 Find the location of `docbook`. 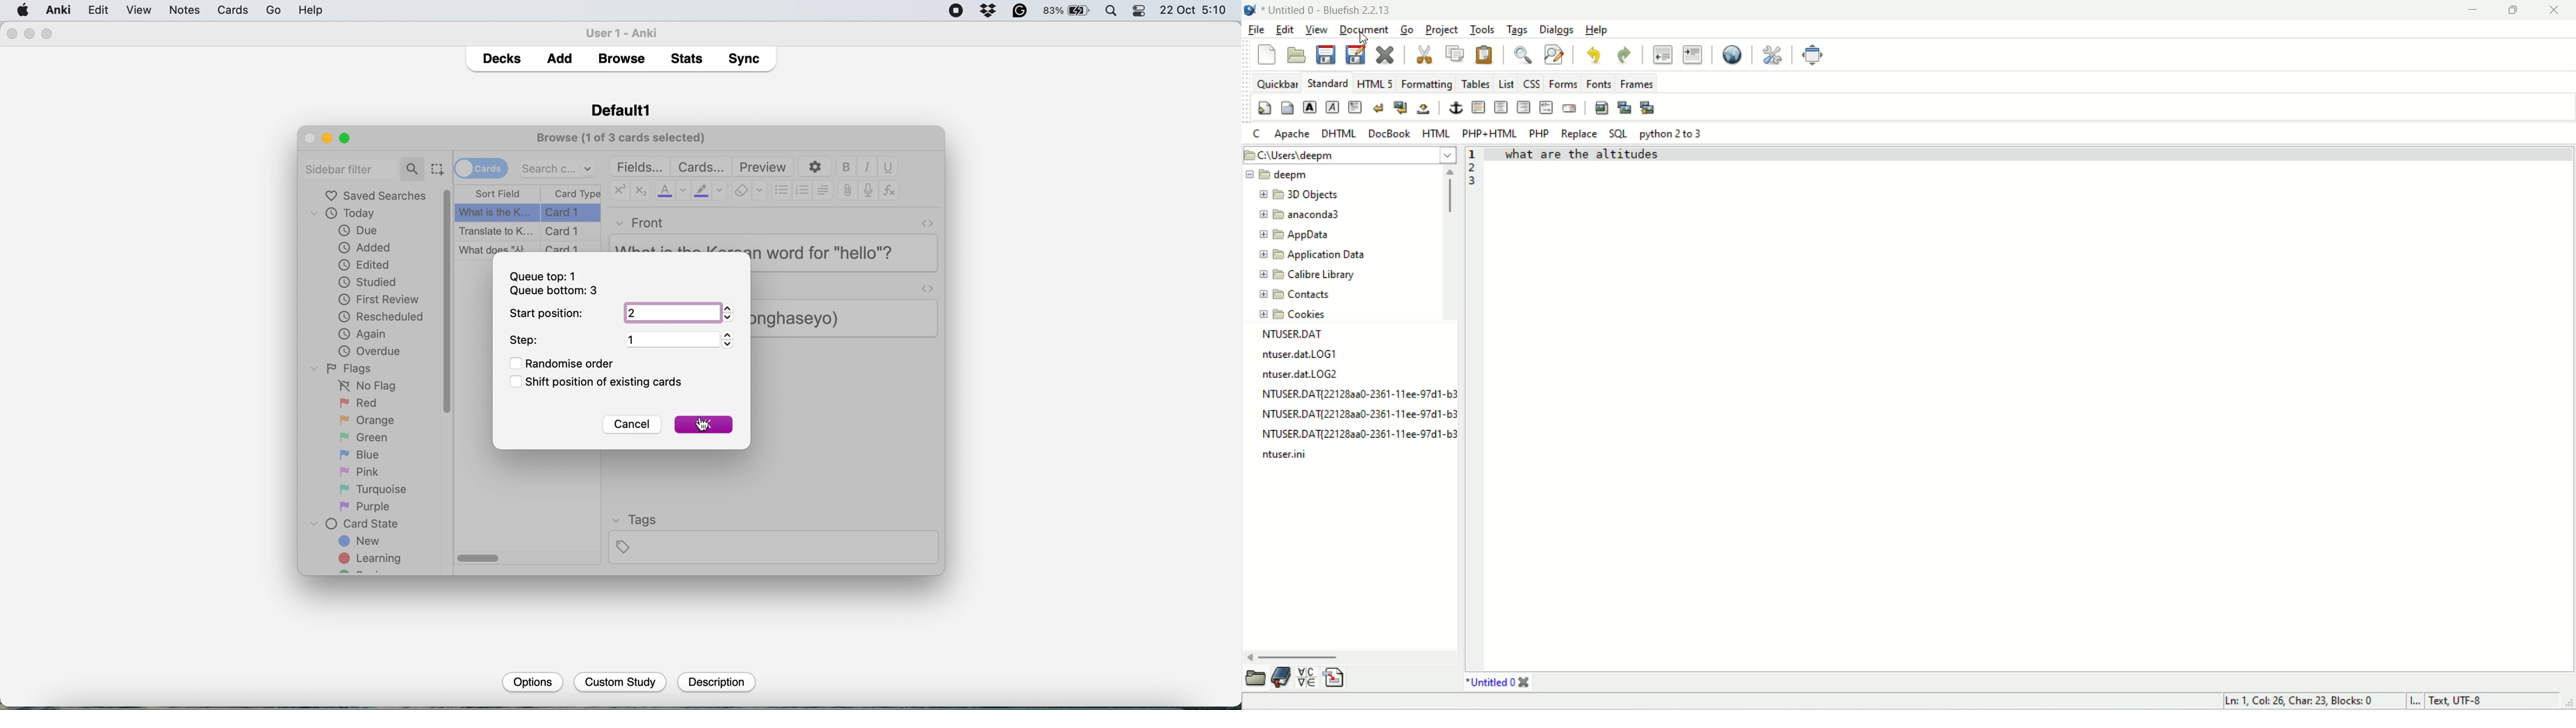

docbook is located at coordinates (1392, 131).